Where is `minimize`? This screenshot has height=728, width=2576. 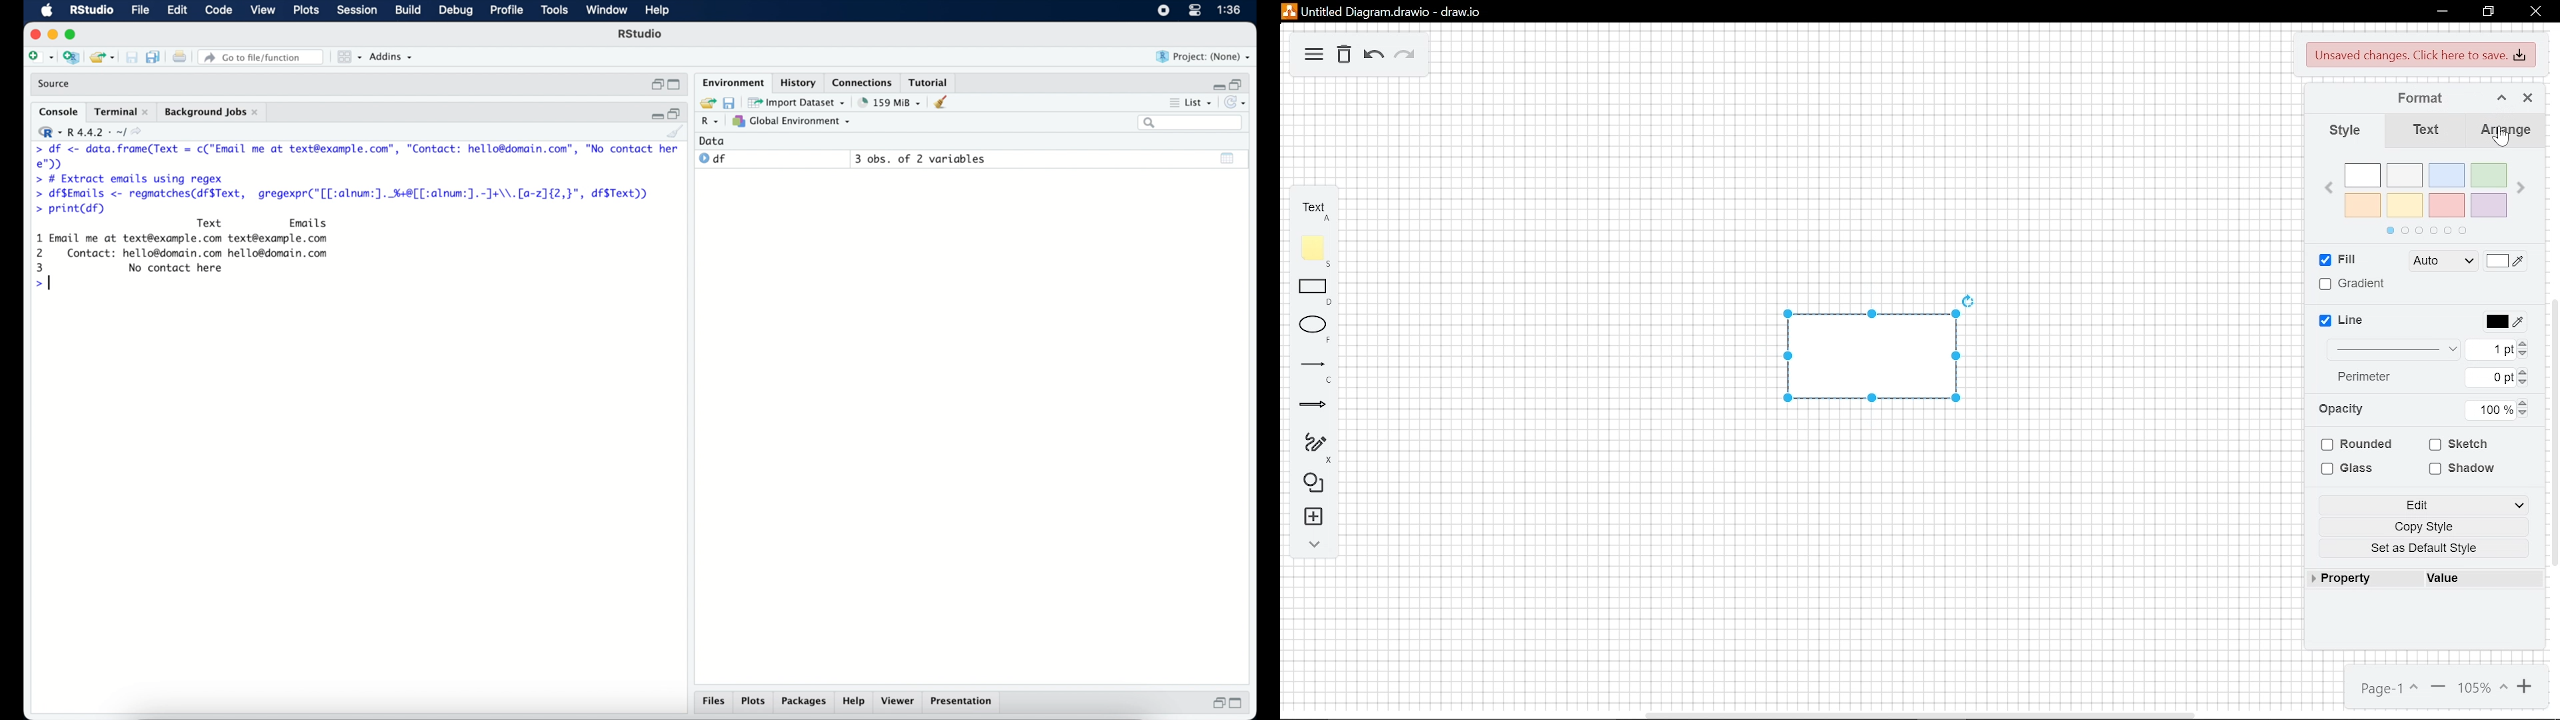
minimize is located at coordinates (655, 115).